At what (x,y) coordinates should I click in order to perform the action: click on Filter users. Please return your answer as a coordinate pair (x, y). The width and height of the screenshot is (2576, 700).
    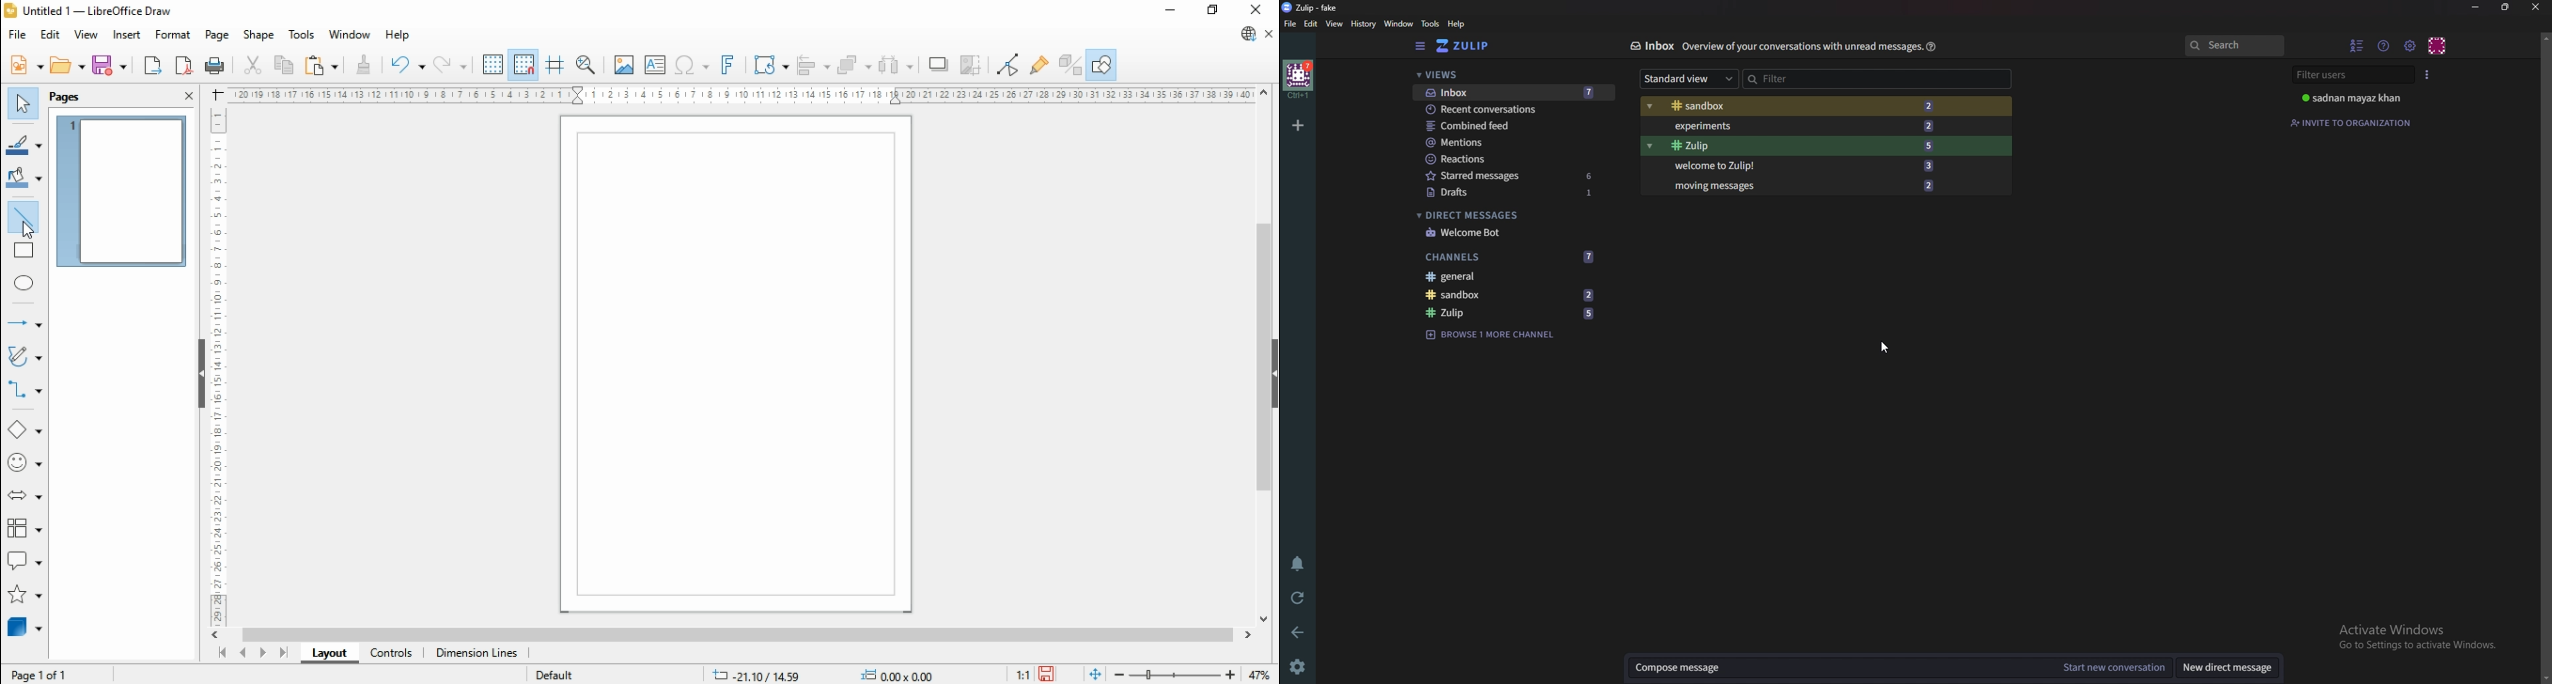
    Looking at the image, I should click on (2356, 75).